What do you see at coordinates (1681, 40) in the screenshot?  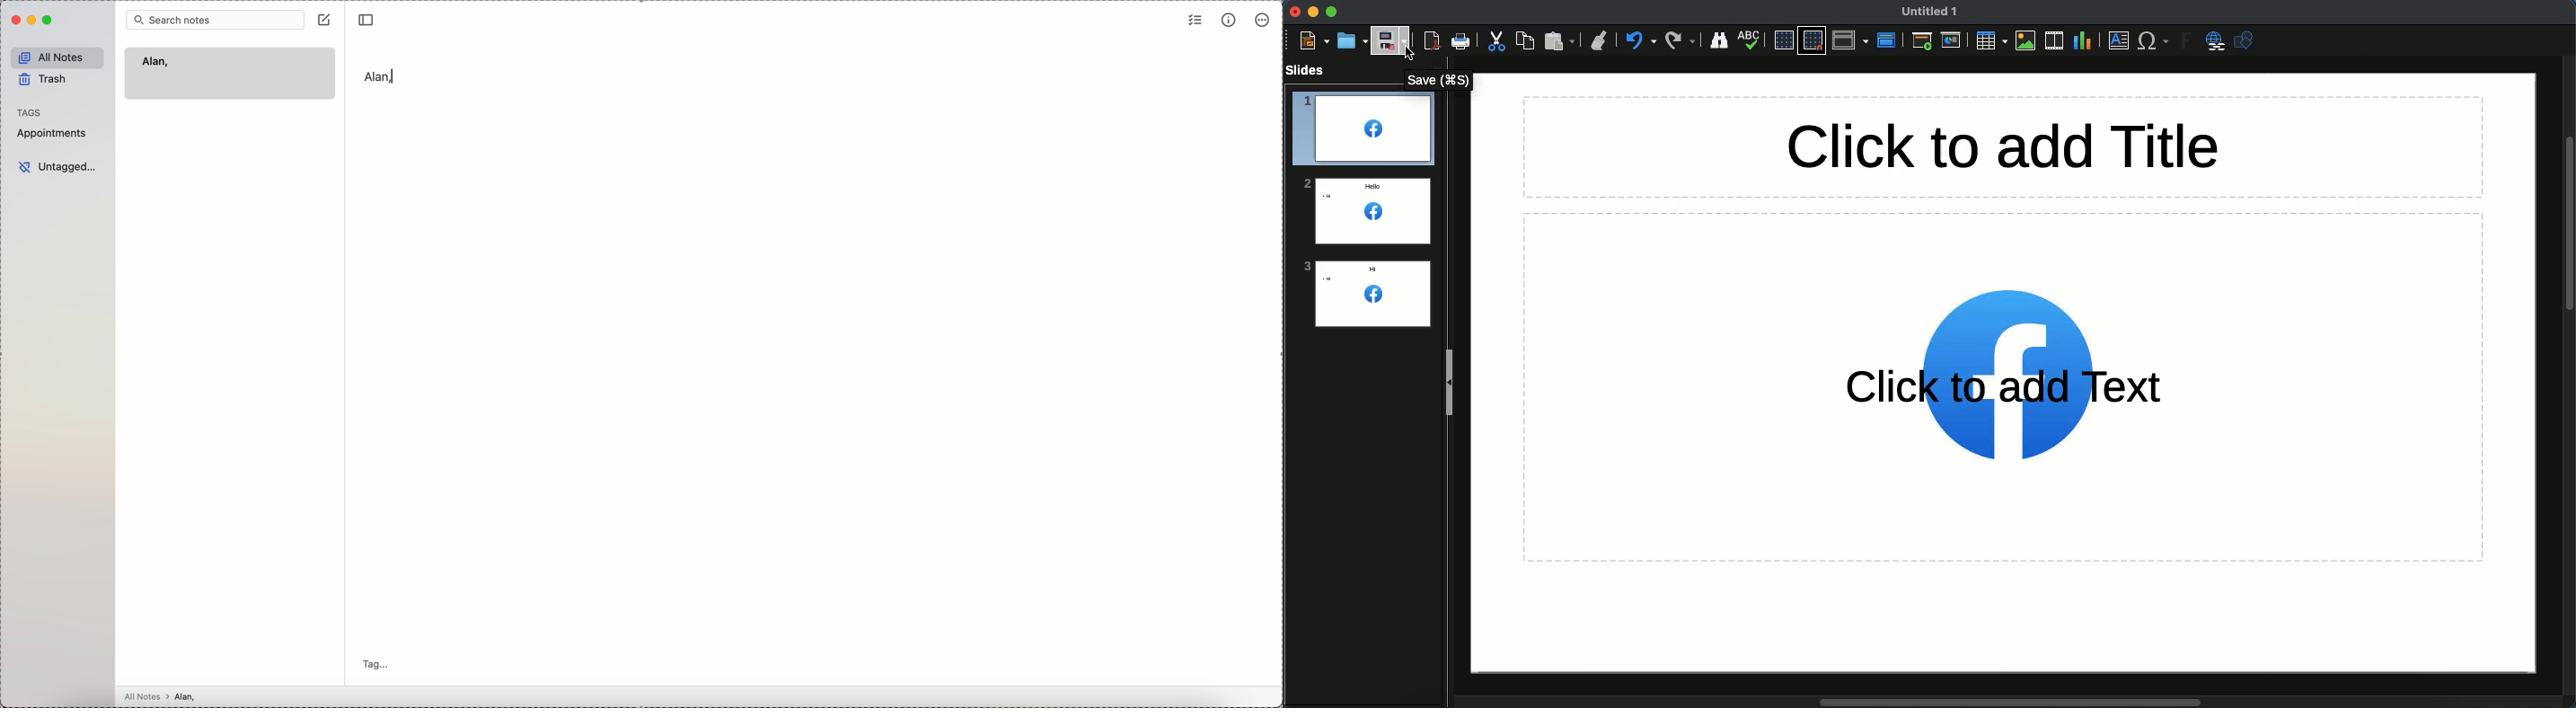 I see `Redo` at bounding box center [1681, 40].